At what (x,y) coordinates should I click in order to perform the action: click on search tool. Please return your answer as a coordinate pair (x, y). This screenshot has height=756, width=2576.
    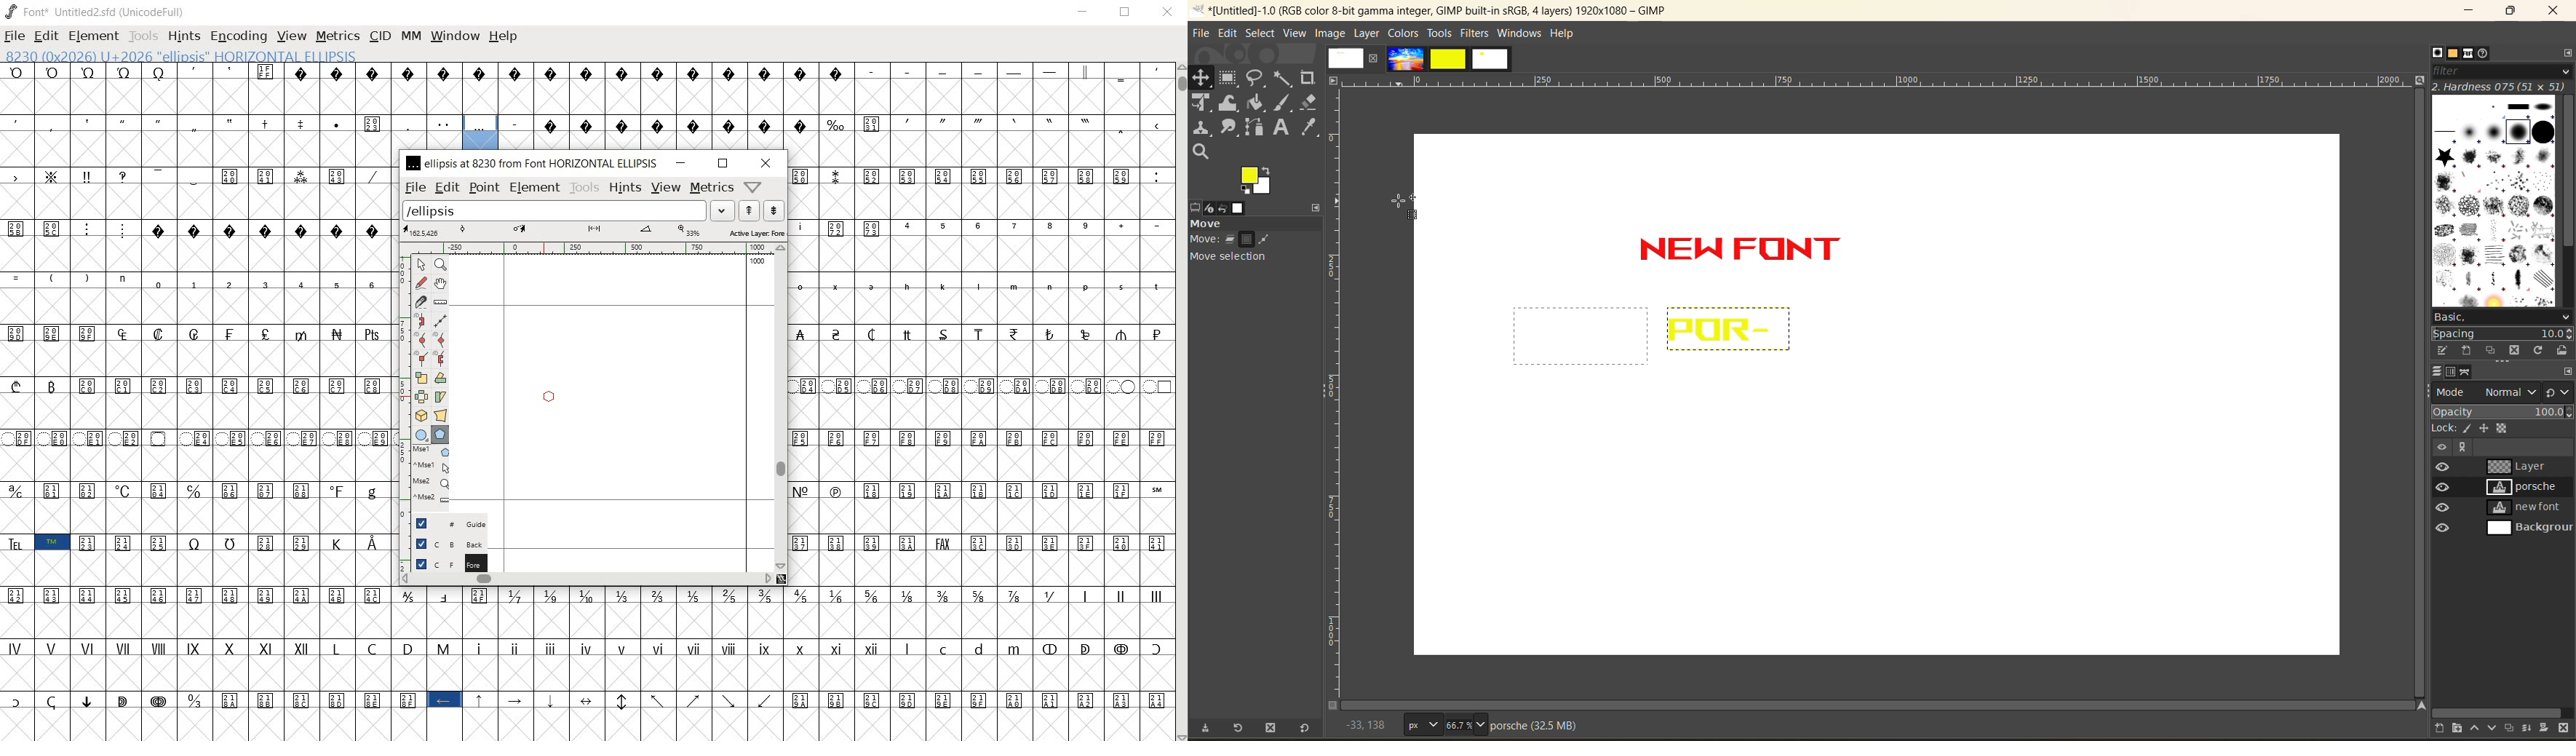
    Looking at the image, I should click on (1204, 153).